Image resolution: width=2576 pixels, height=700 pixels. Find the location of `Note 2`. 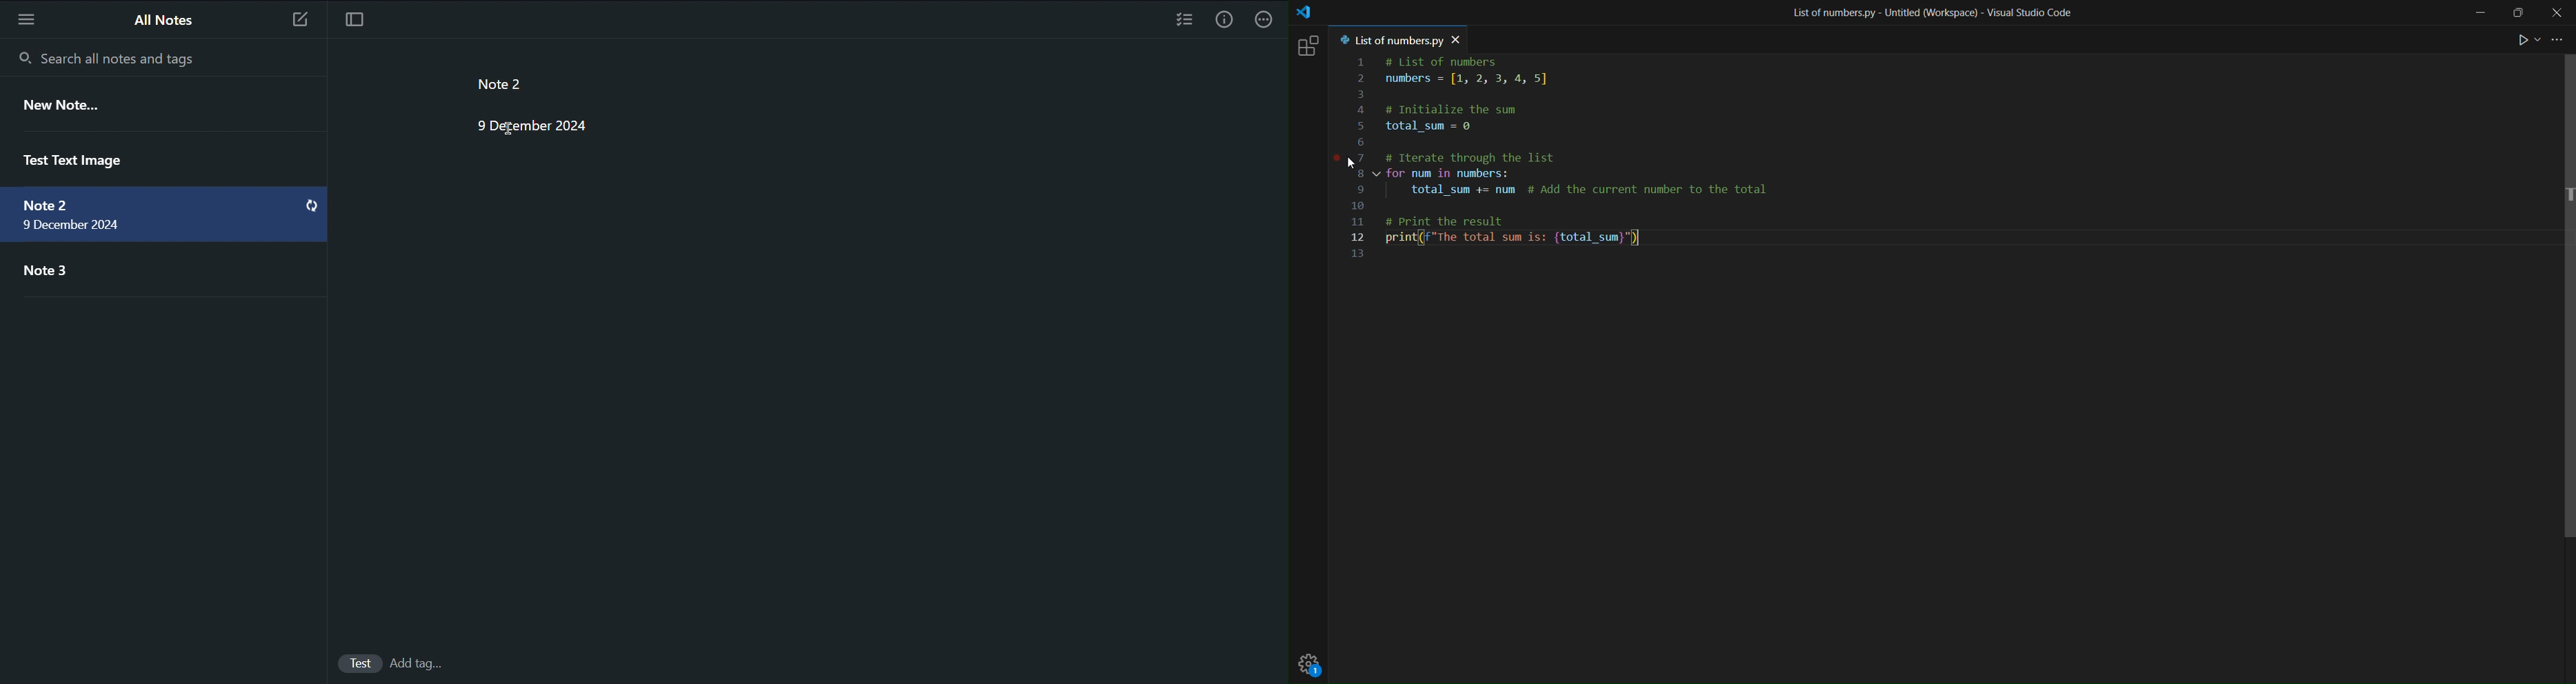

Note 2 is located at coordinates (44, 205).